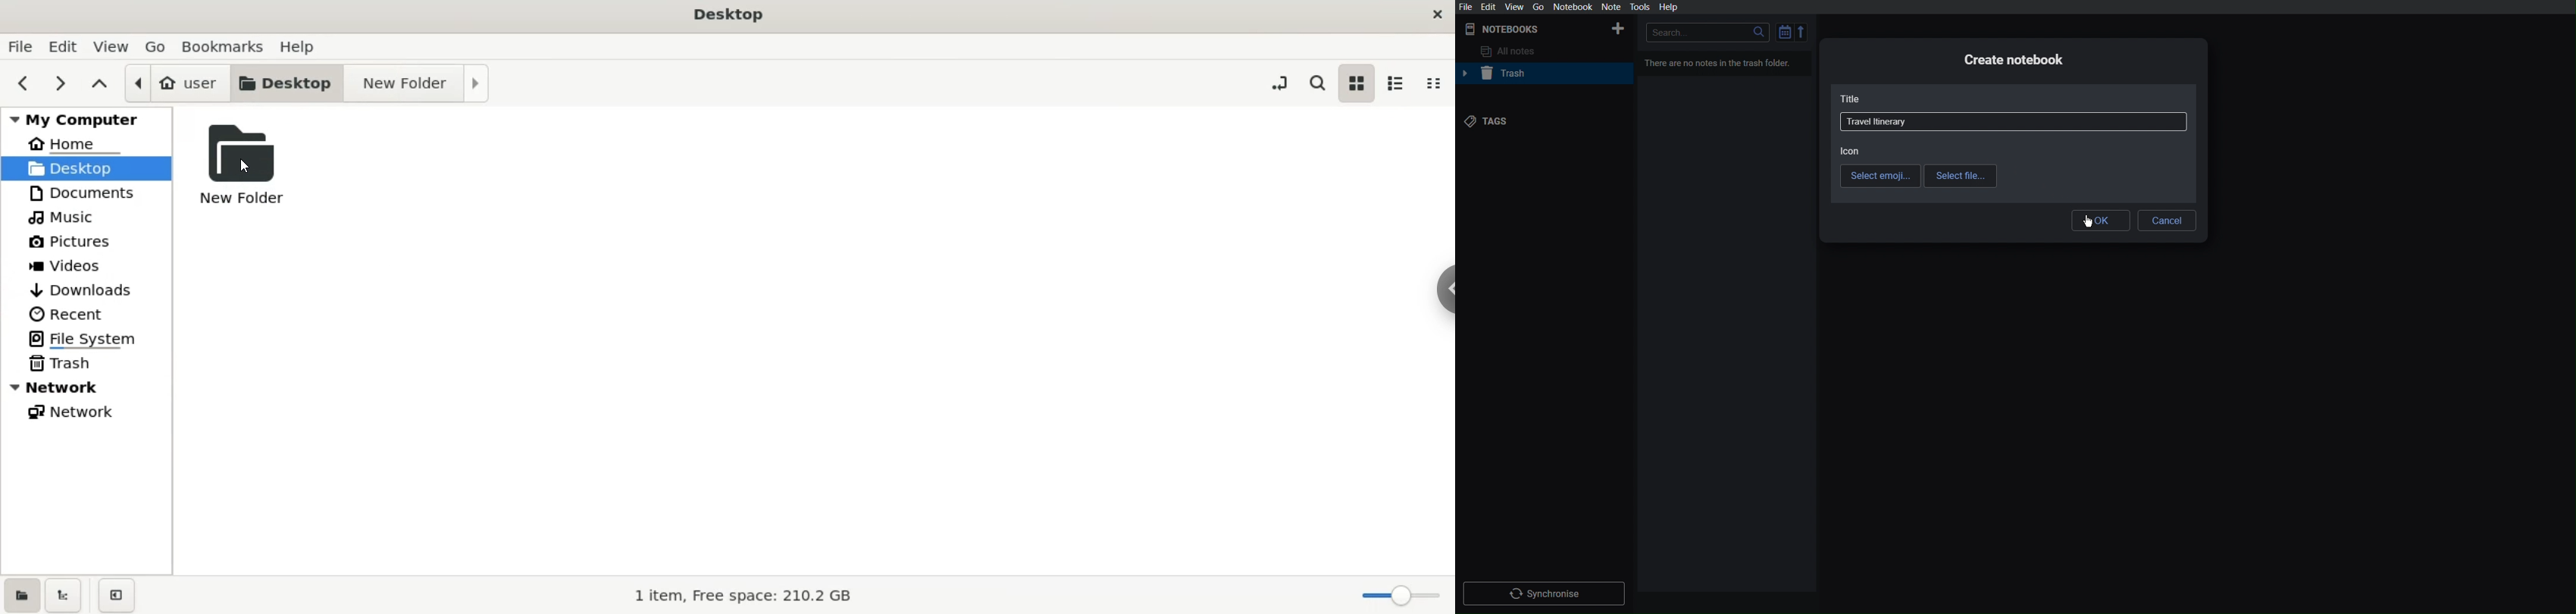  I want to click on All notes, so click(1507, 51).